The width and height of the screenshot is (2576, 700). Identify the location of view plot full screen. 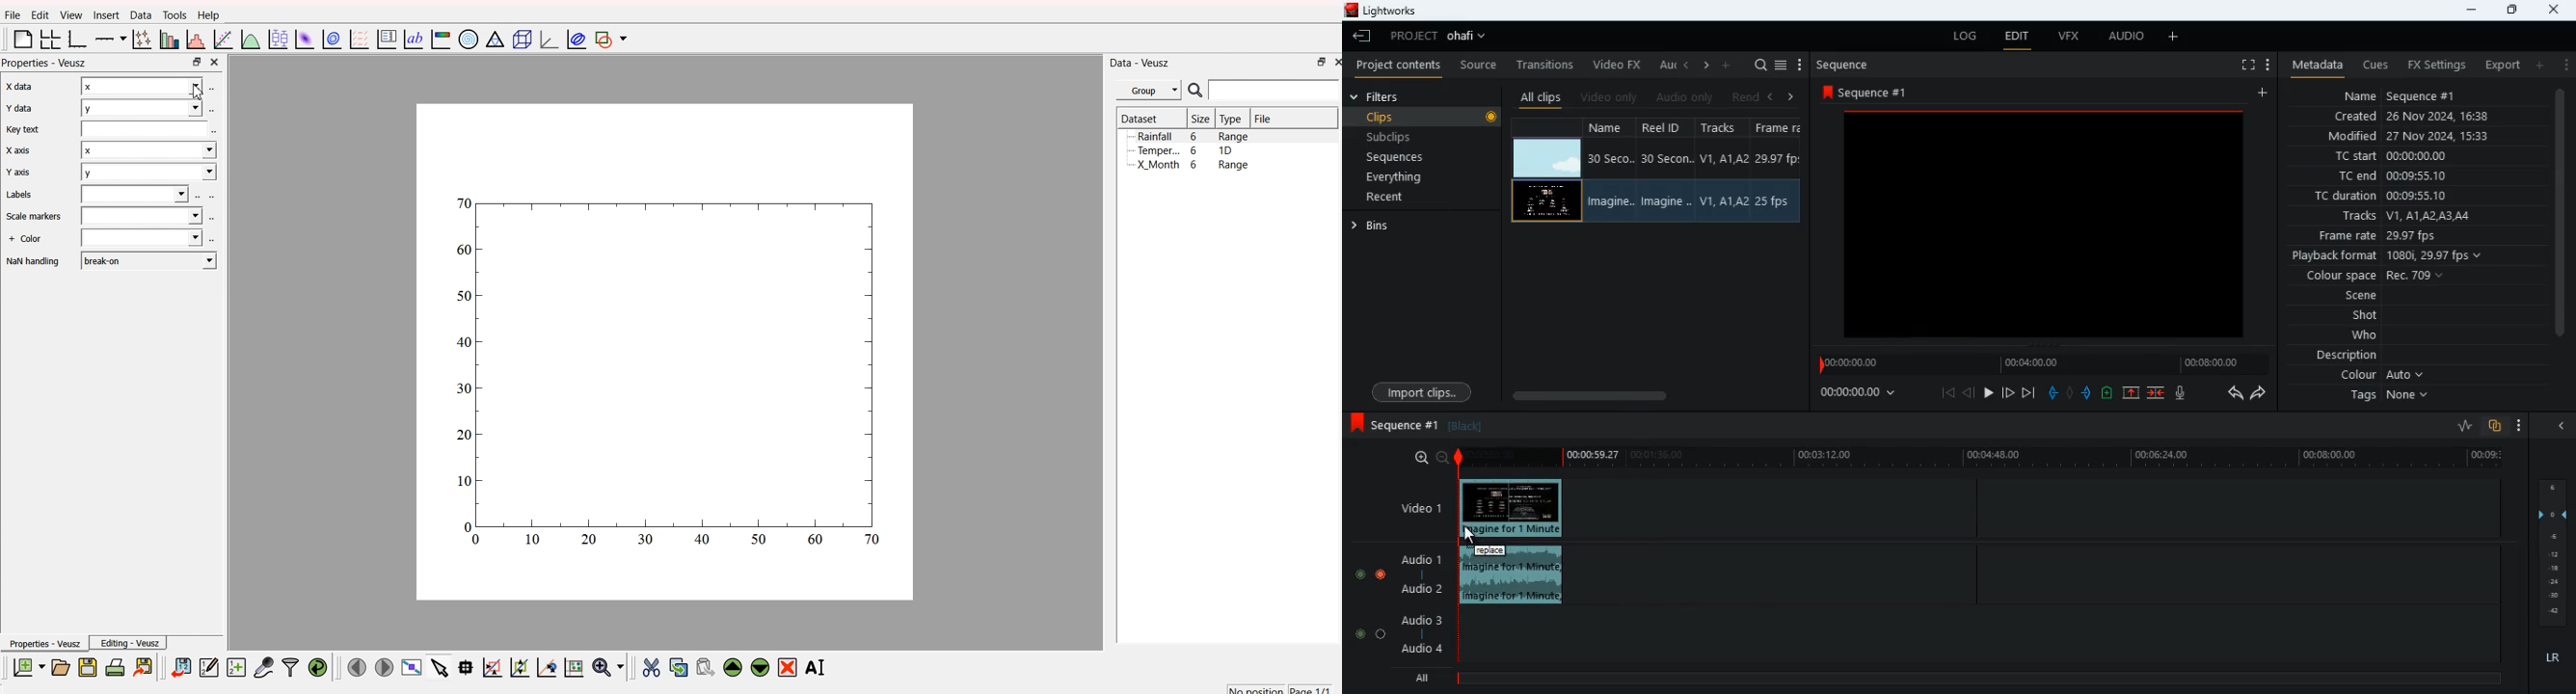
(412, 667).